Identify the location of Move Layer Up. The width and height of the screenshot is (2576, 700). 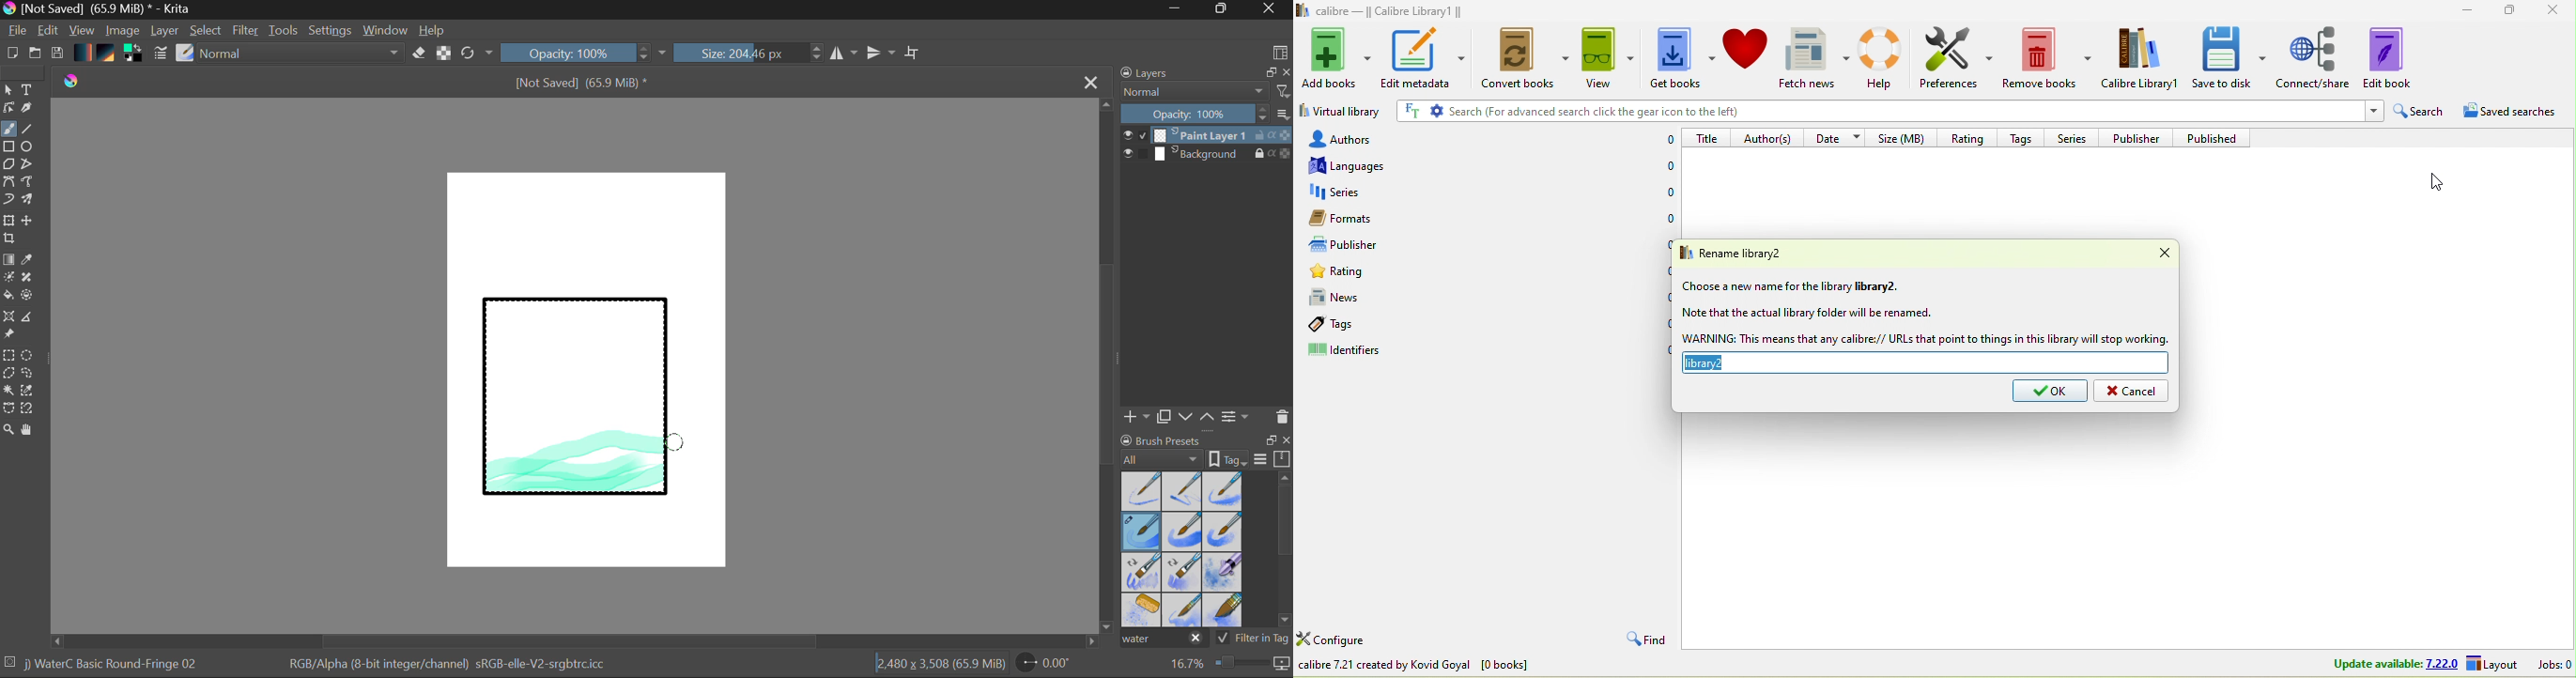
(1208, 416).